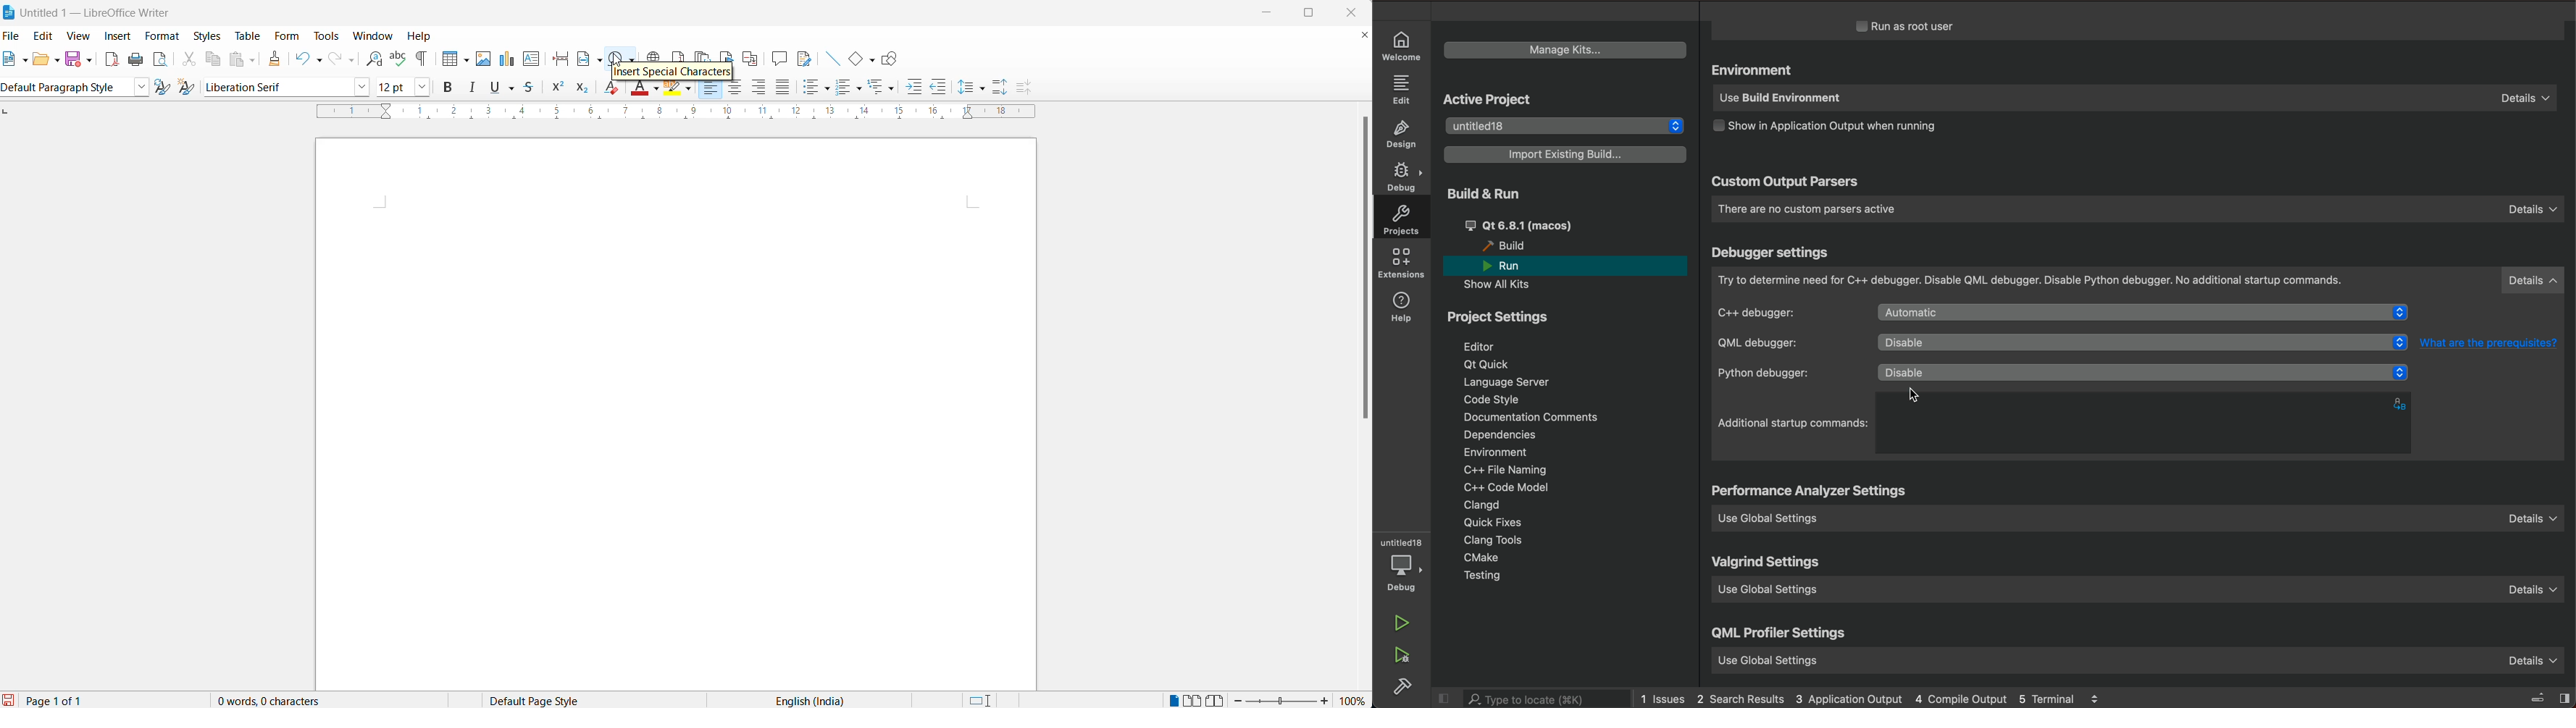 Image resolution: width=2576 pixels, height=728 pixels. What do you see at coordinates (277, 59) in the screenshot?
I see `clone formatting` at bounding box center [277, 59].